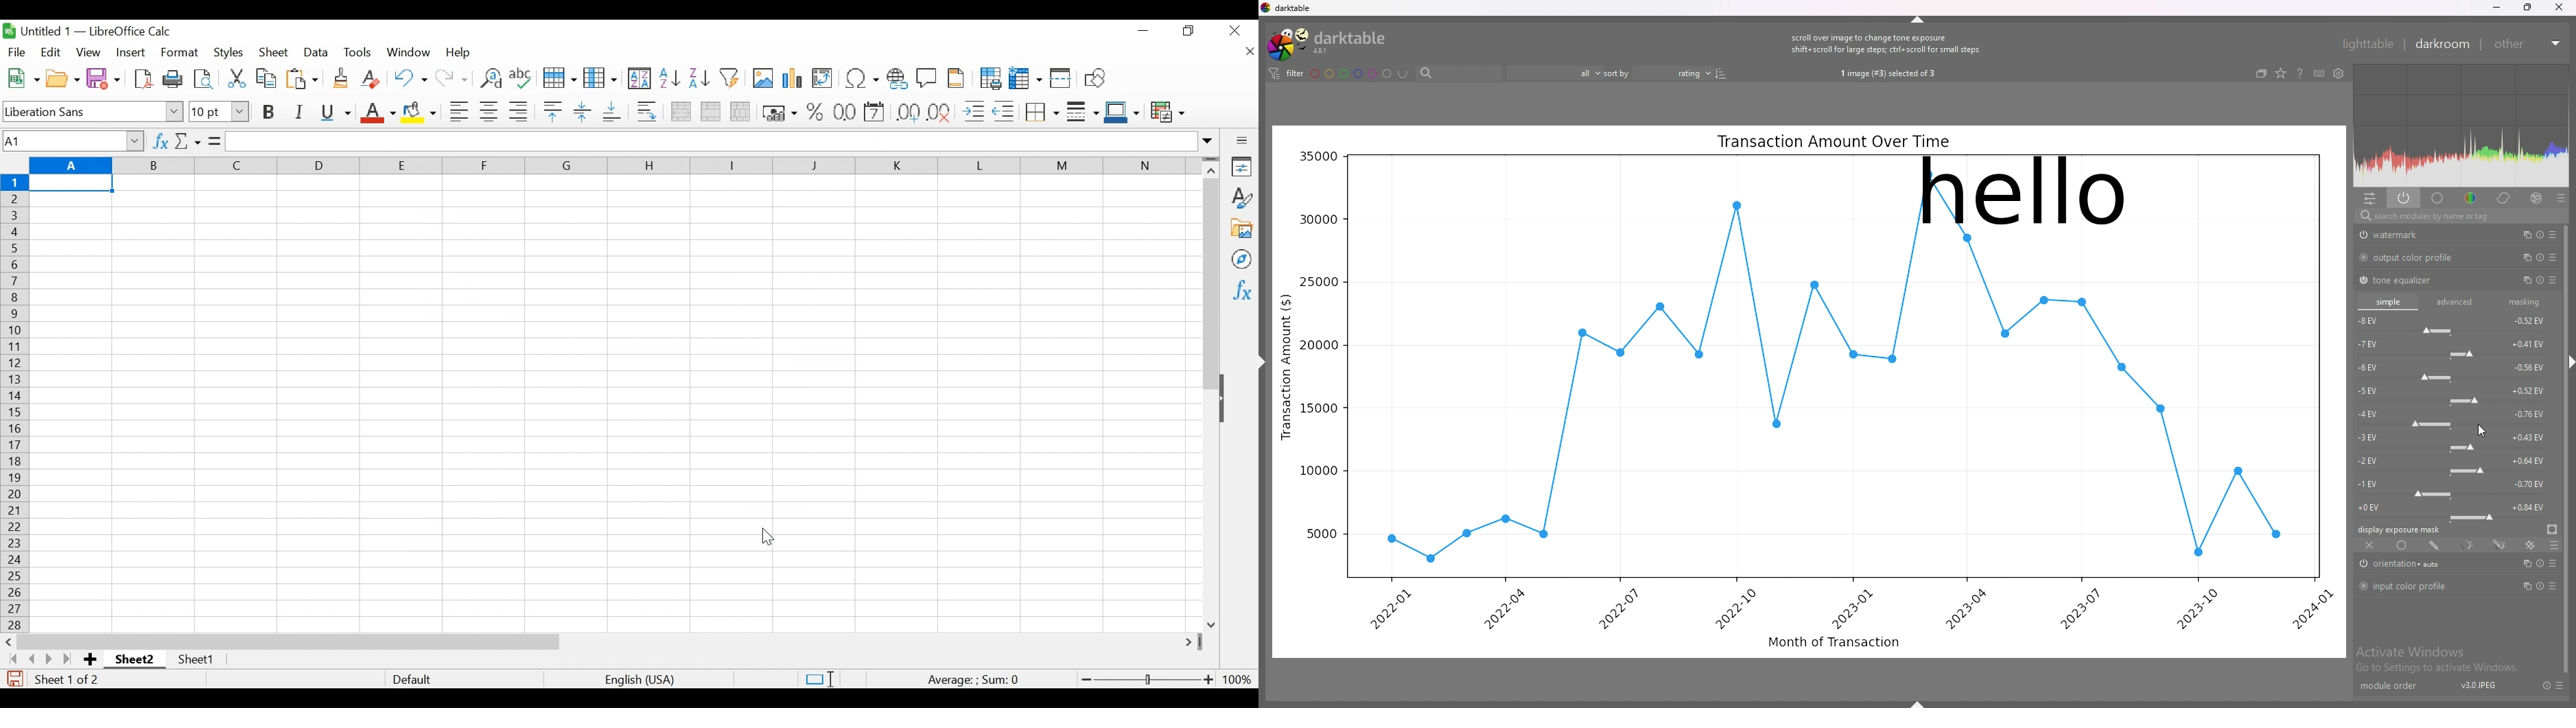  What do you see at coordinates (1833, 141) in the screenshot?
I see `Transaction Amount Over Time` at bounding box center [1833, 141].